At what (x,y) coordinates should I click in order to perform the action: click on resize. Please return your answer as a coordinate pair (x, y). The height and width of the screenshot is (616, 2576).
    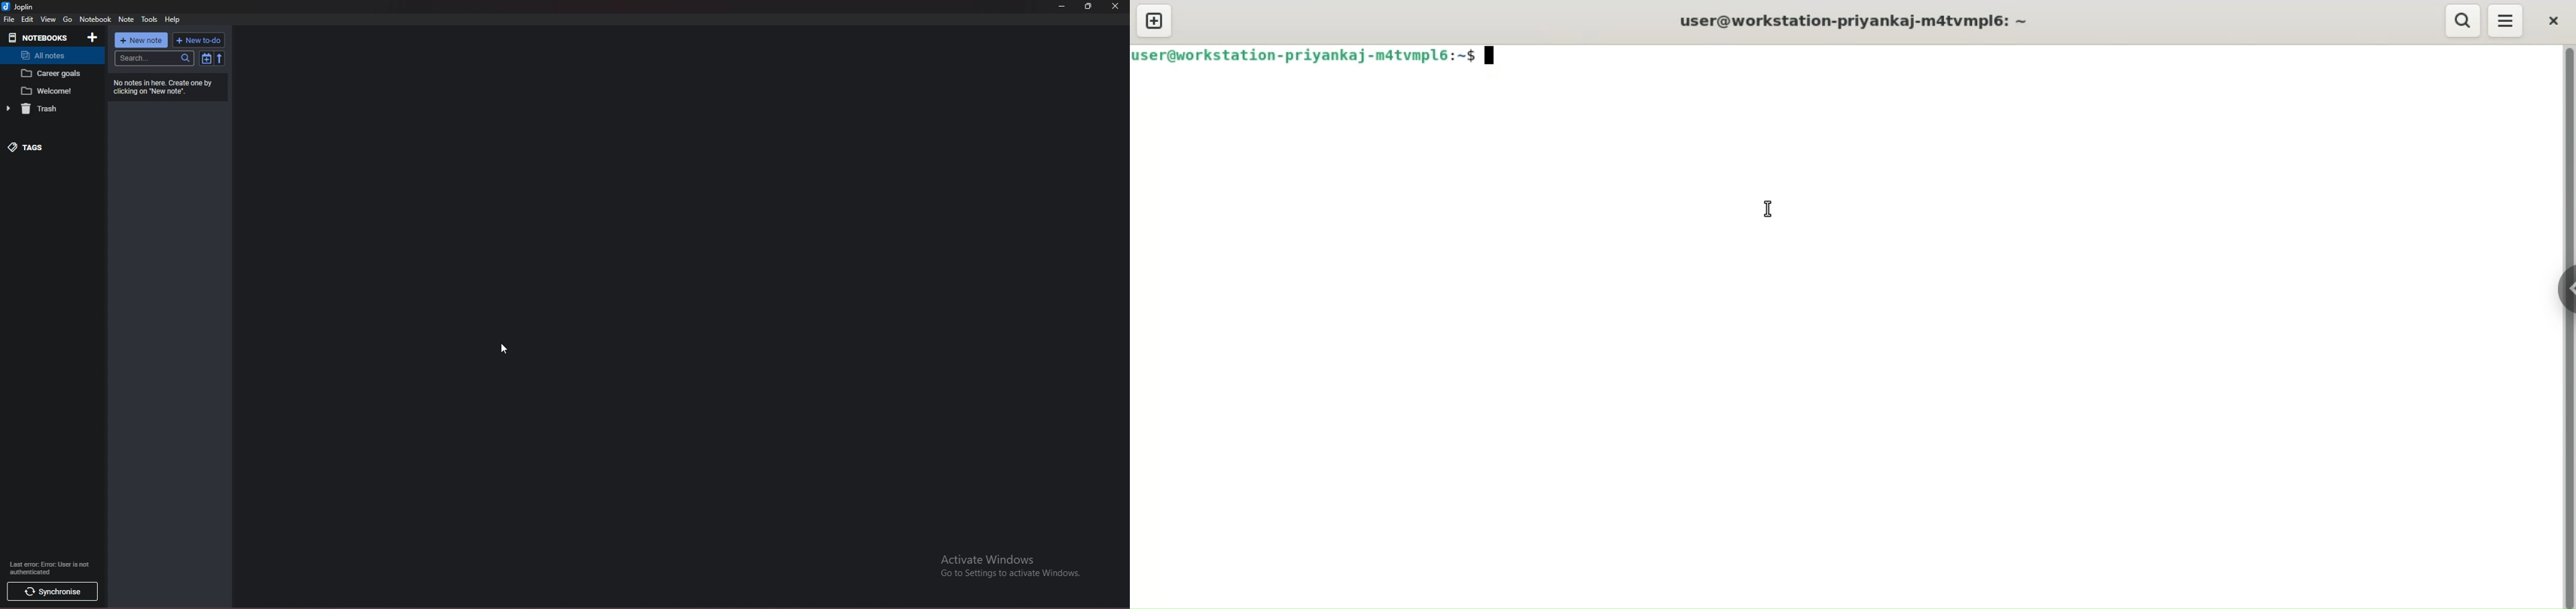
    Looking at the image, I should click on (1089, 7).